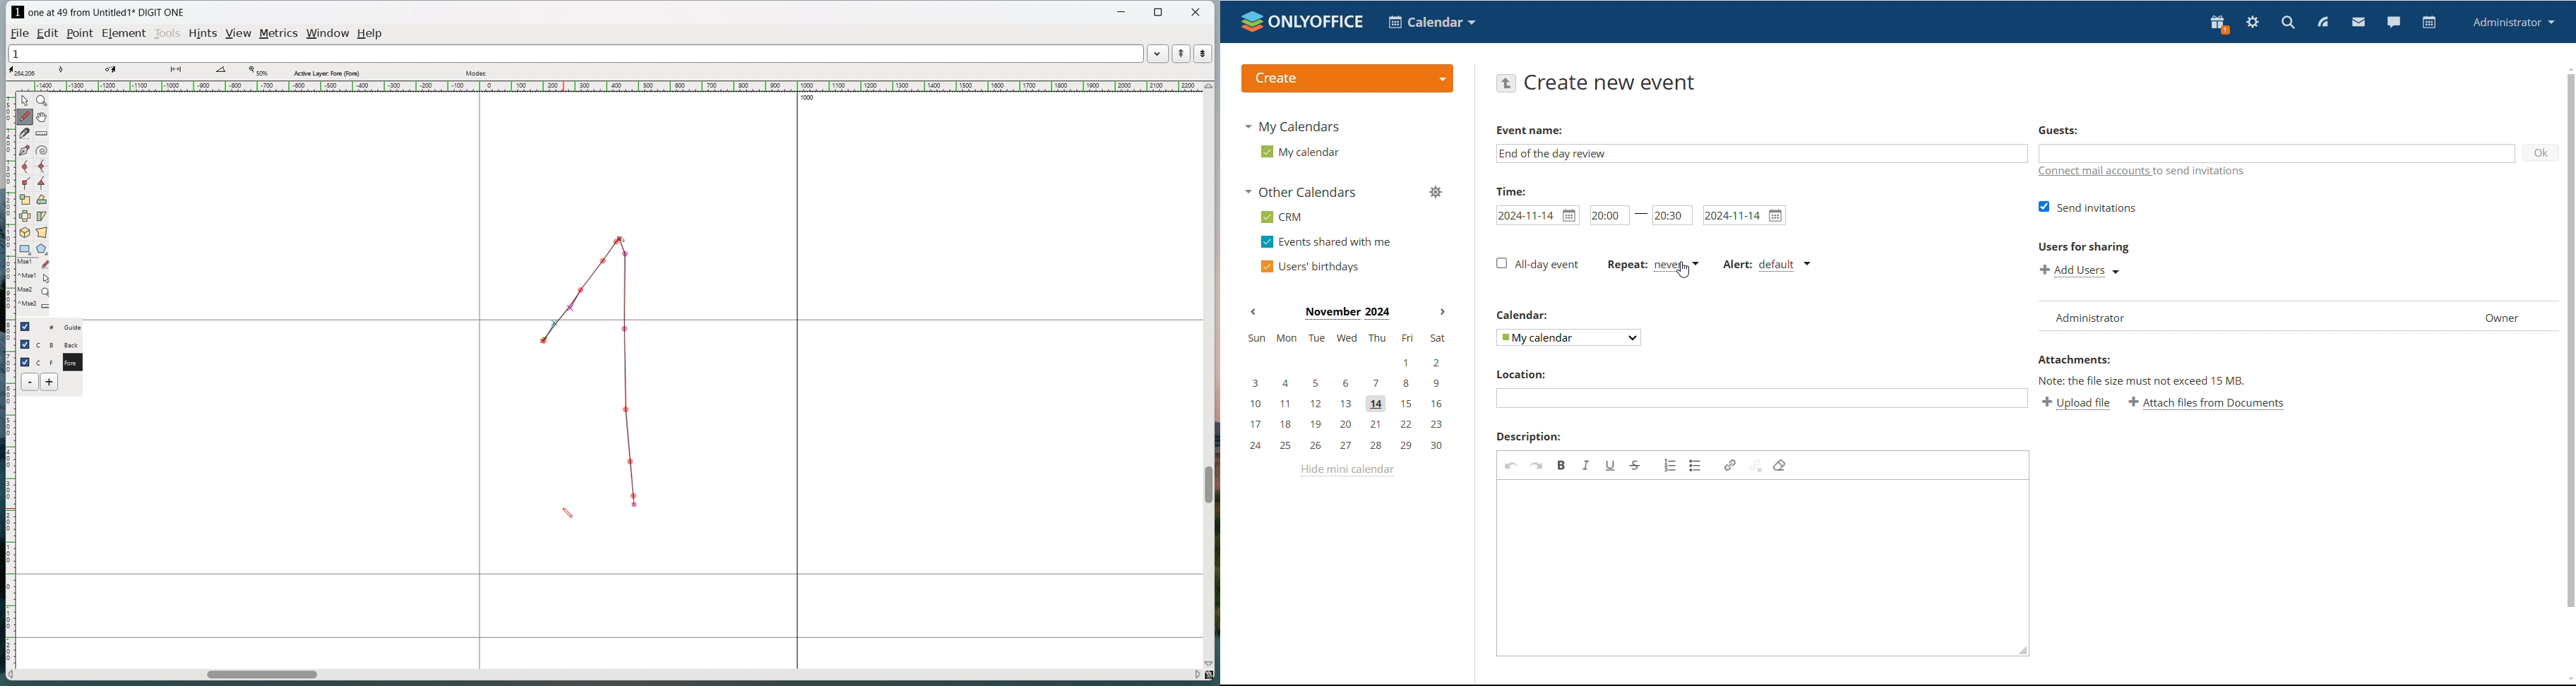 Image resolution: width=2576 pixels, height=700 pixels. I want to click on tangent, so click(75, 71).